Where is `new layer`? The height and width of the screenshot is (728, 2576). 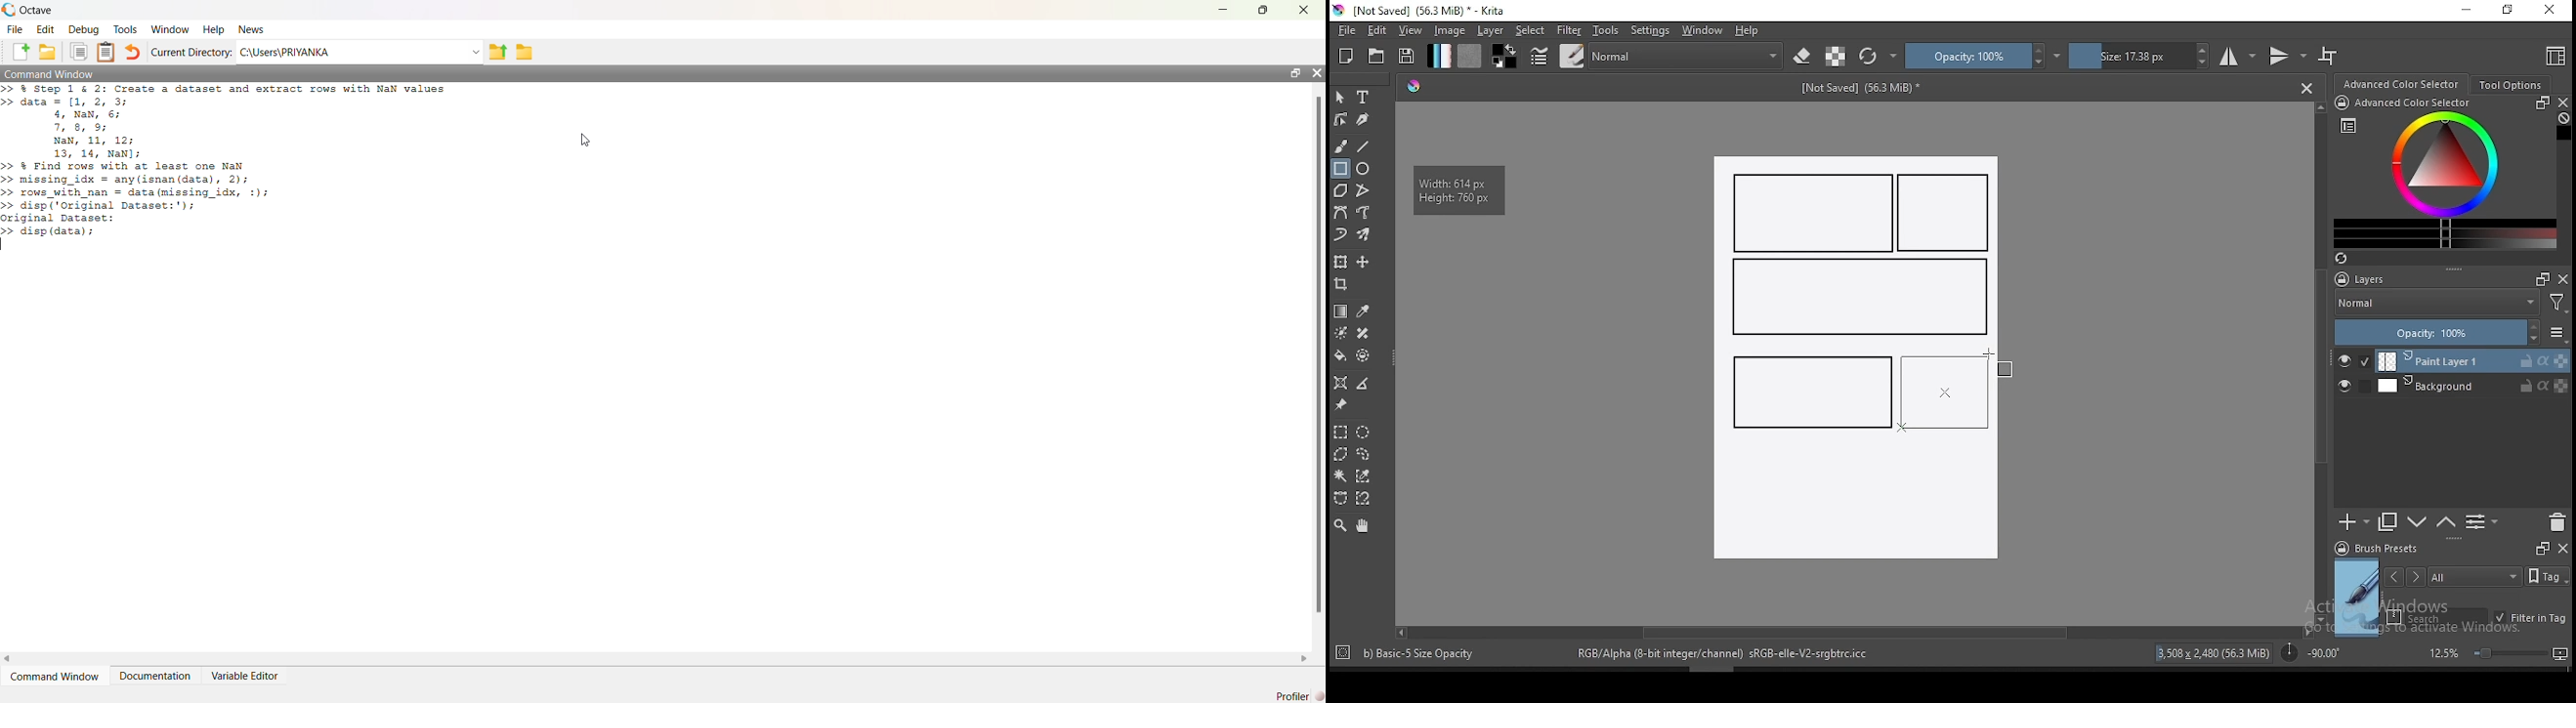
new layer is located at coordinates (2354, 521).